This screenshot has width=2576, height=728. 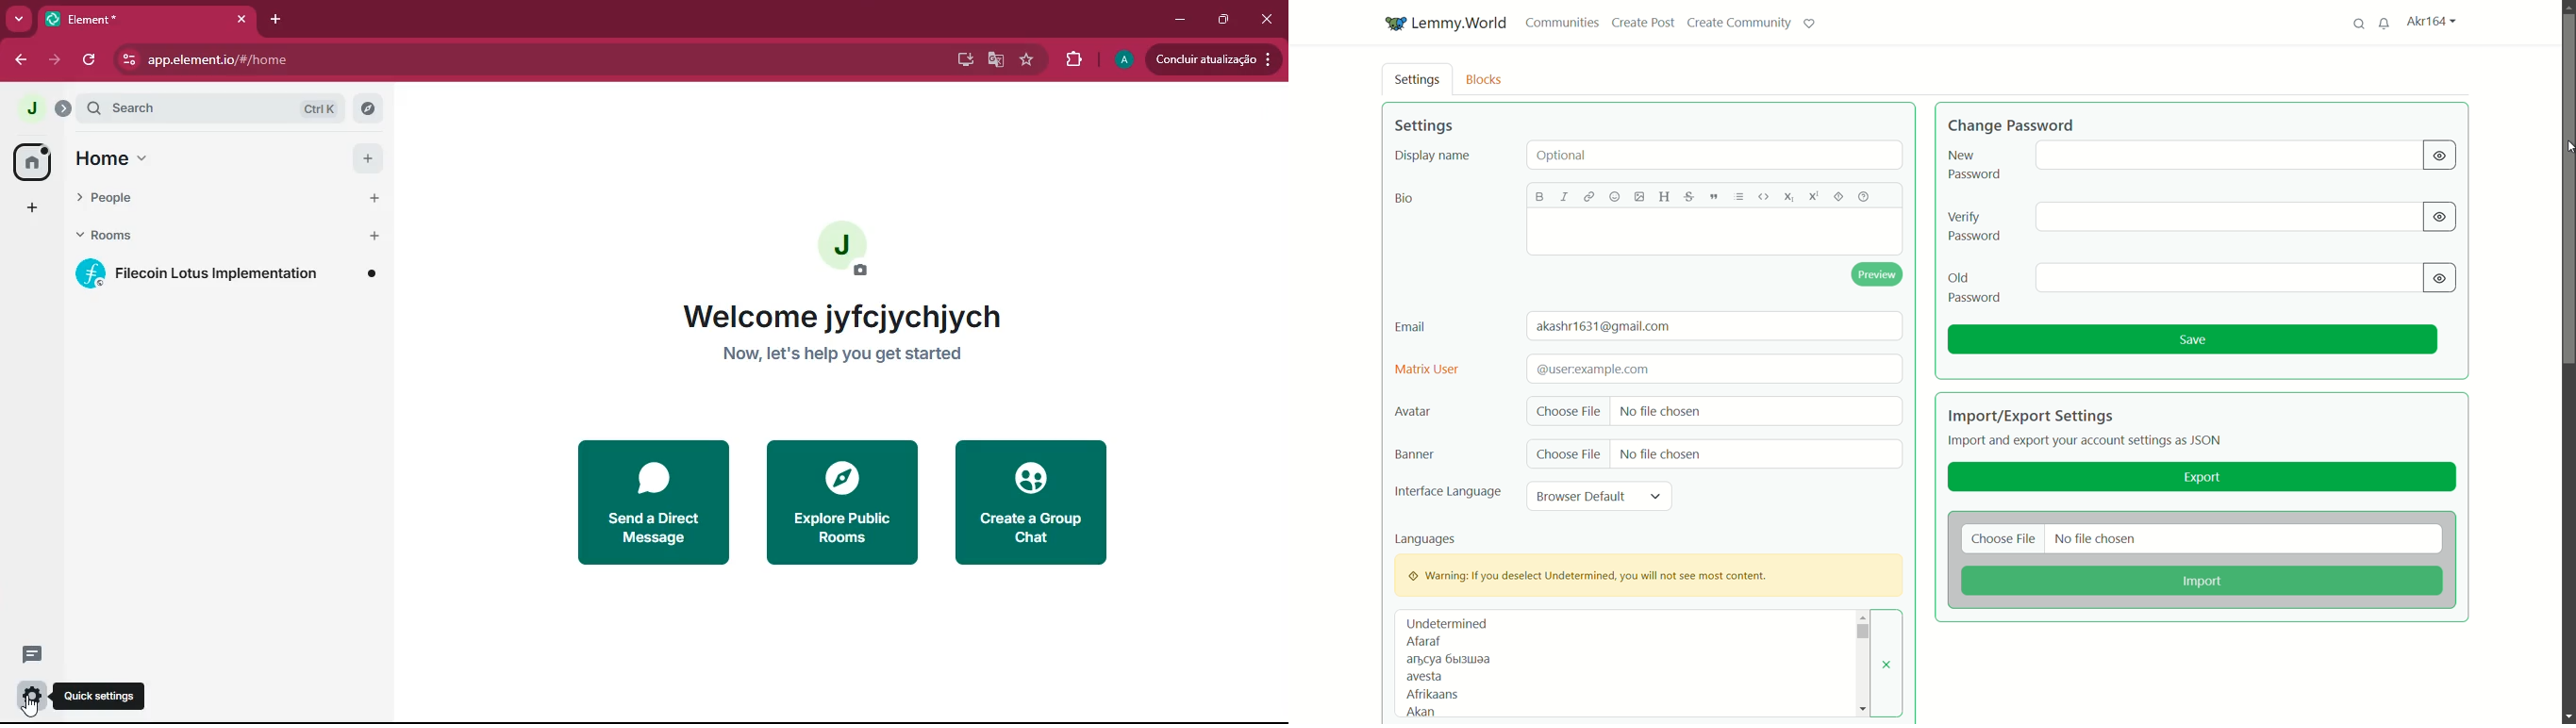 I want to click on add, so click(x=28, y=207).